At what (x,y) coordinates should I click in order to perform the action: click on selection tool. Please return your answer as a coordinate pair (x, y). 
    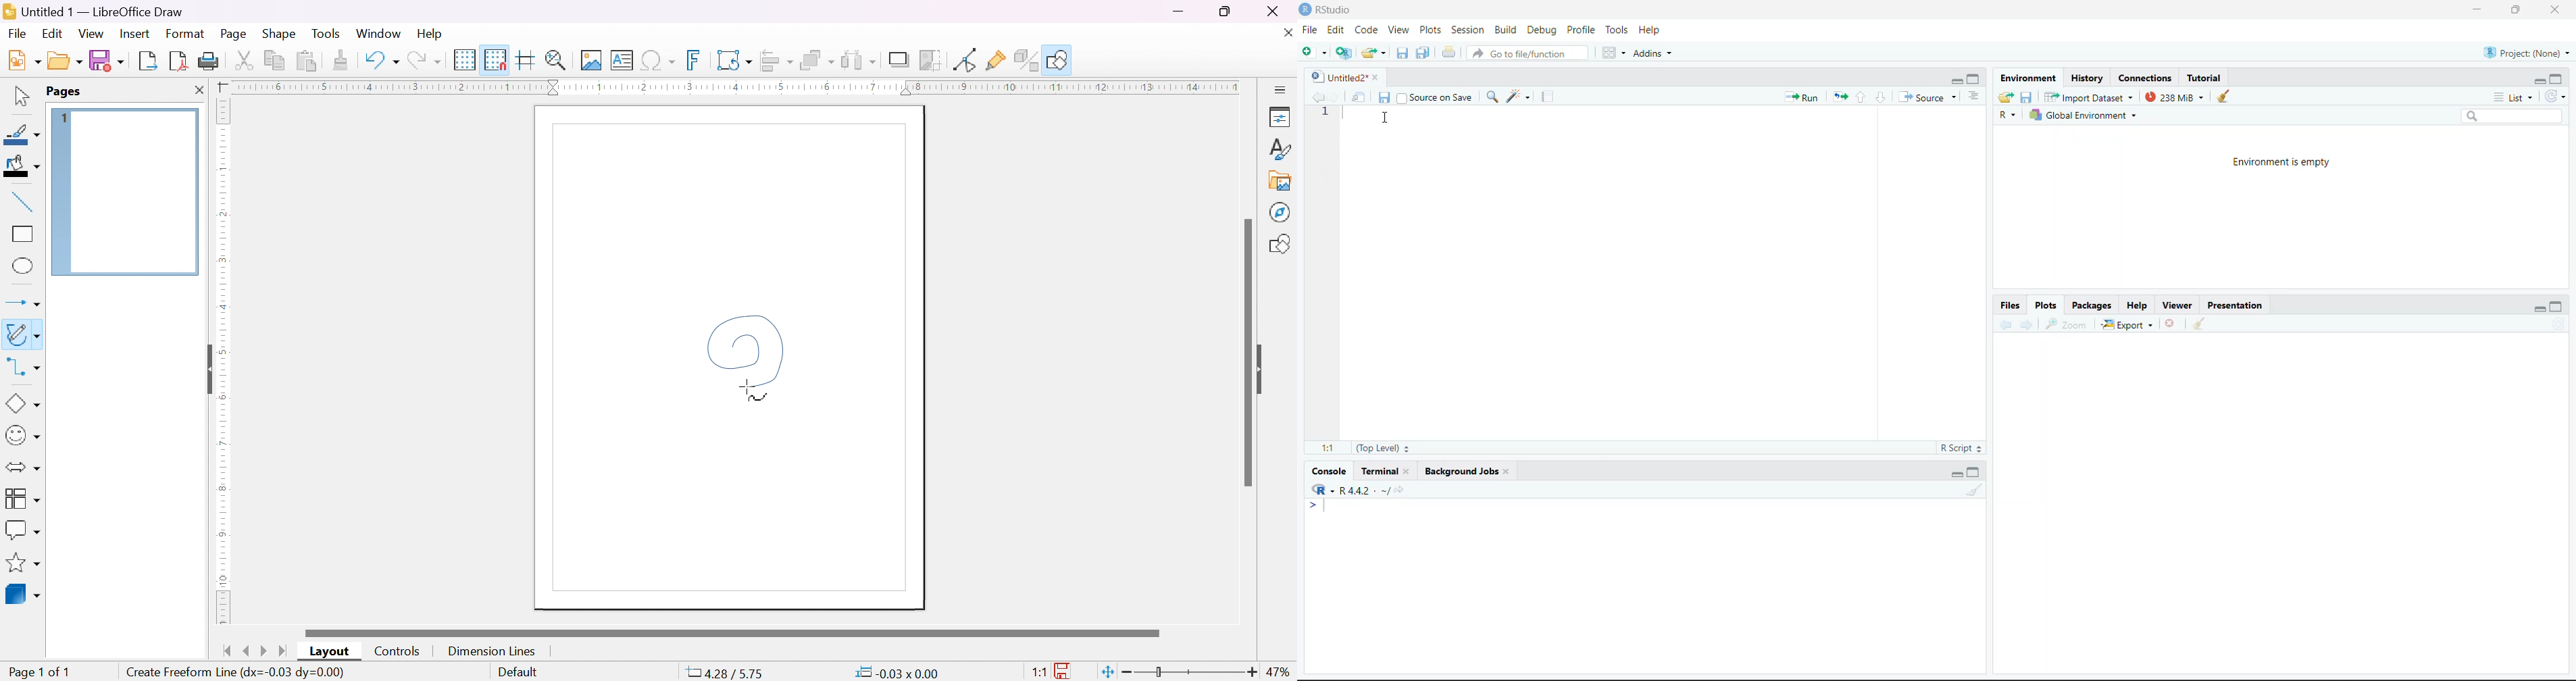
    Looking at the image, I should click on (20, 95).